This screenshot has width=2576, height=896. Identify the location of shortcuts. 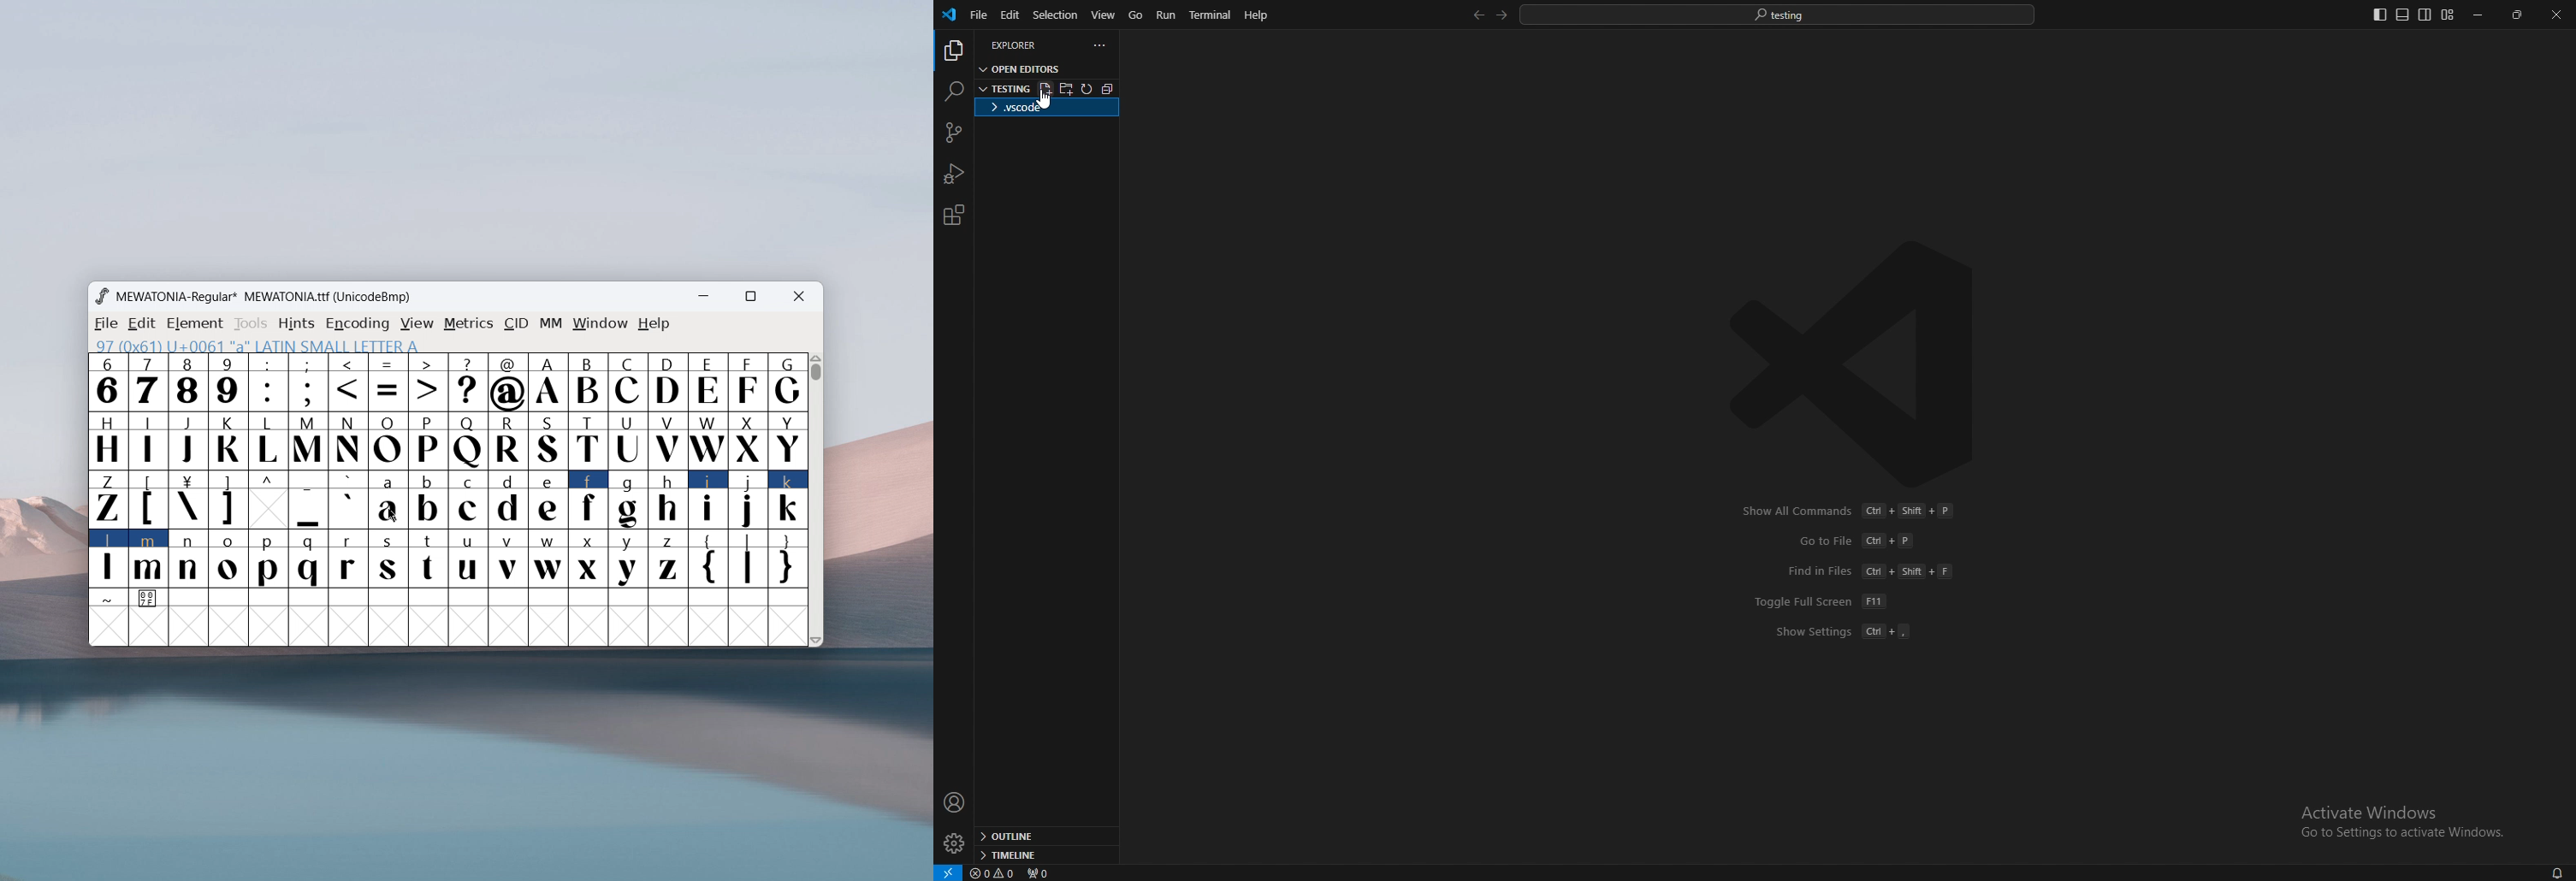
(1856, 571).